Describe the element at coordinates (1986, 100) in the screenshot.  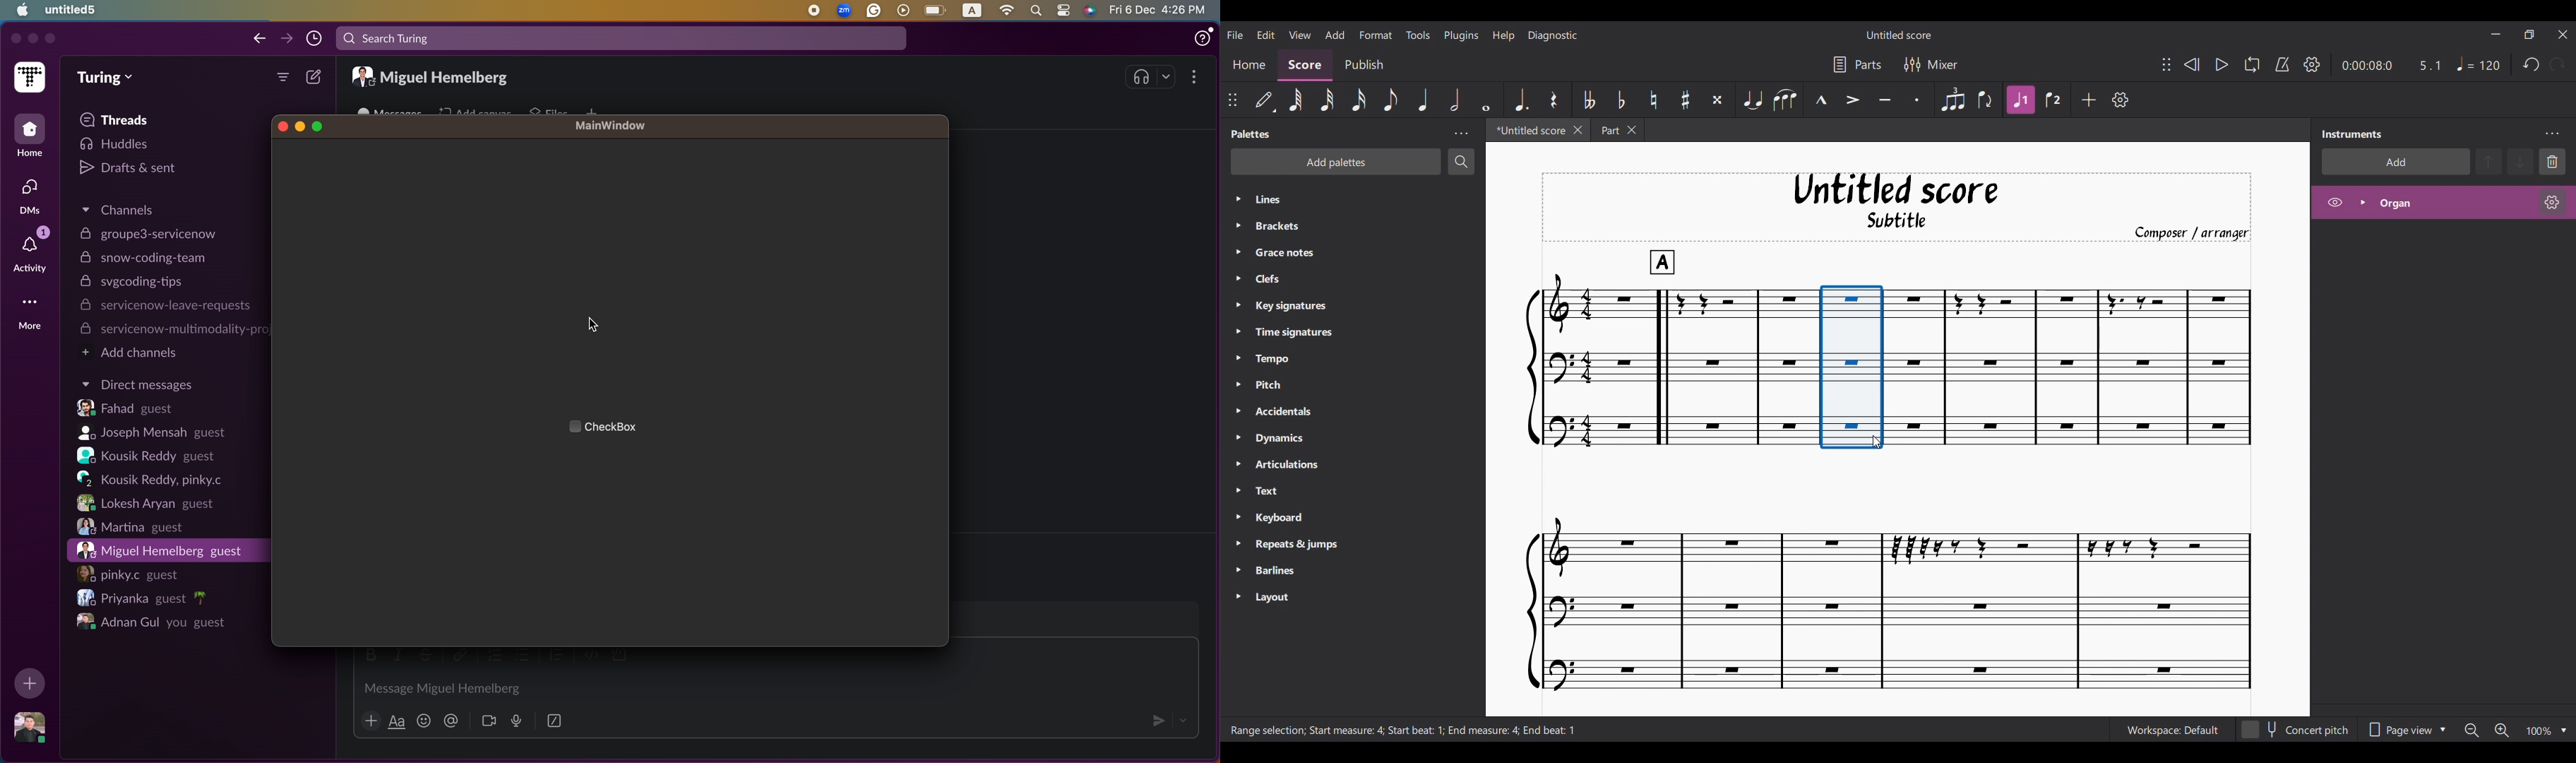
I see `Flip direction` at that location.